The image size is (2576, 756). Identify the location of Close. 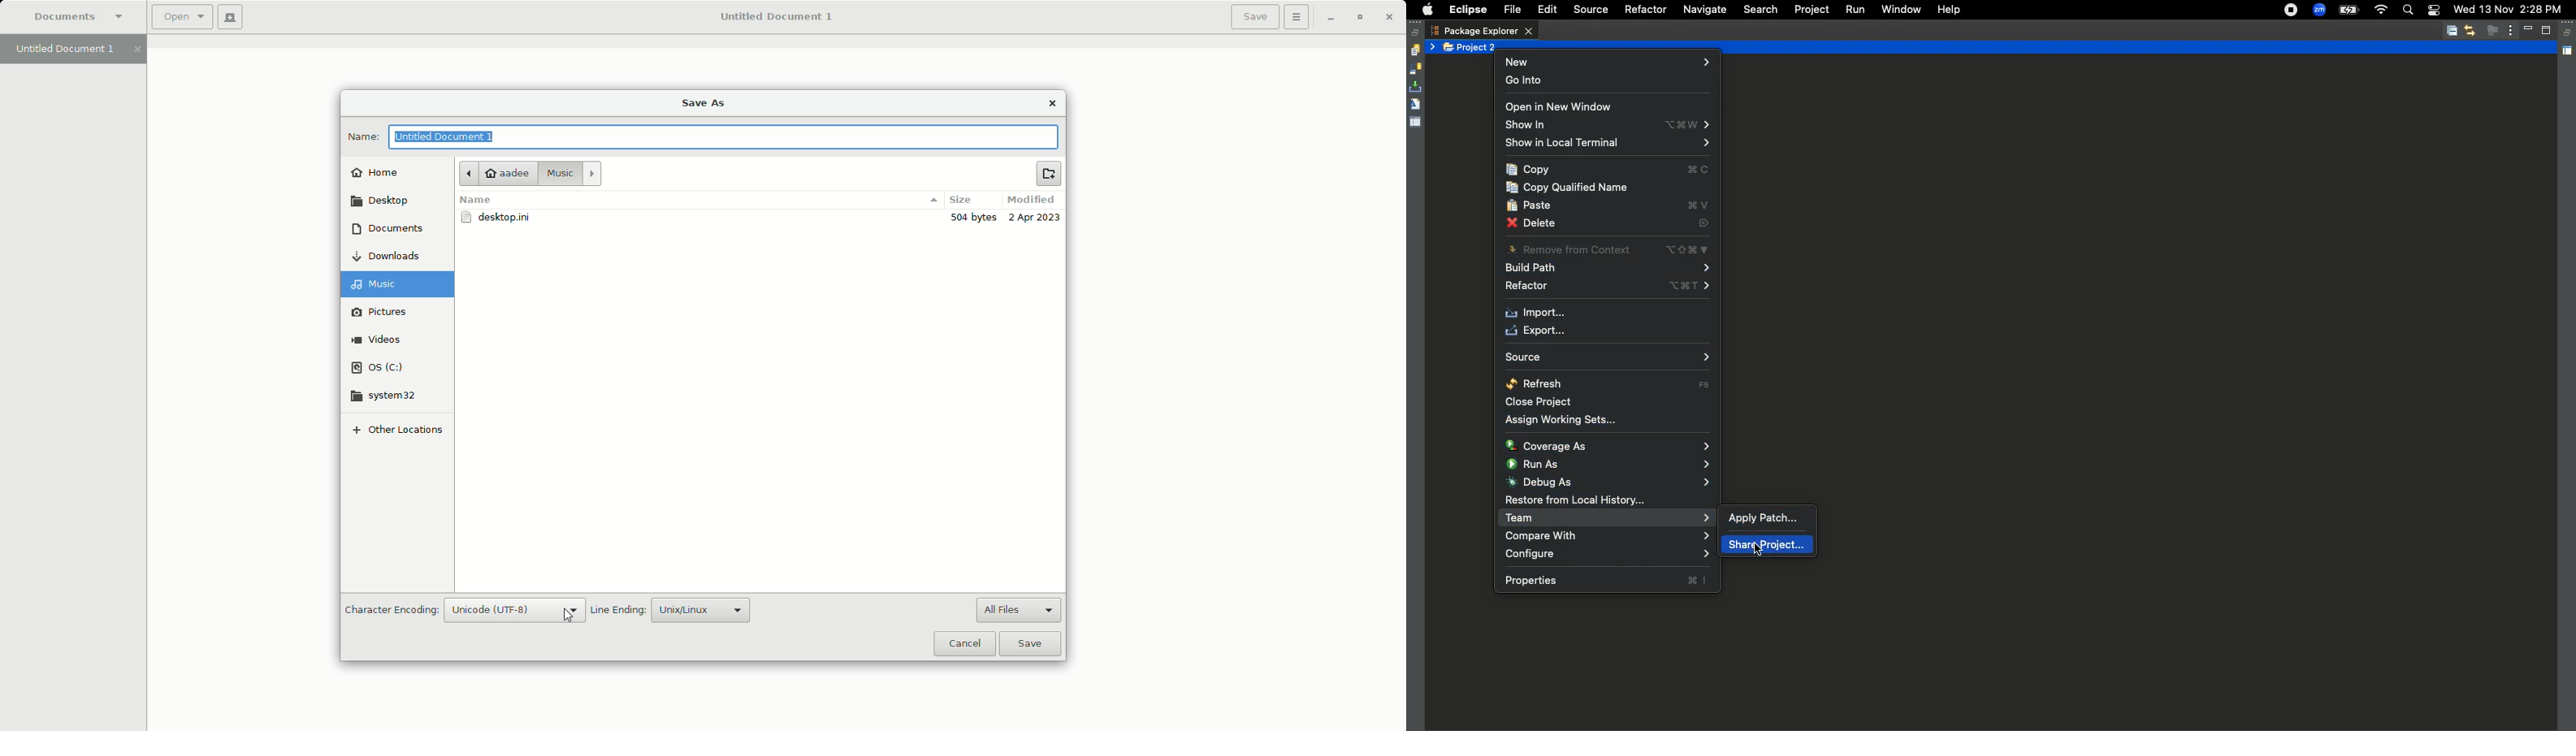
(1053, 102).